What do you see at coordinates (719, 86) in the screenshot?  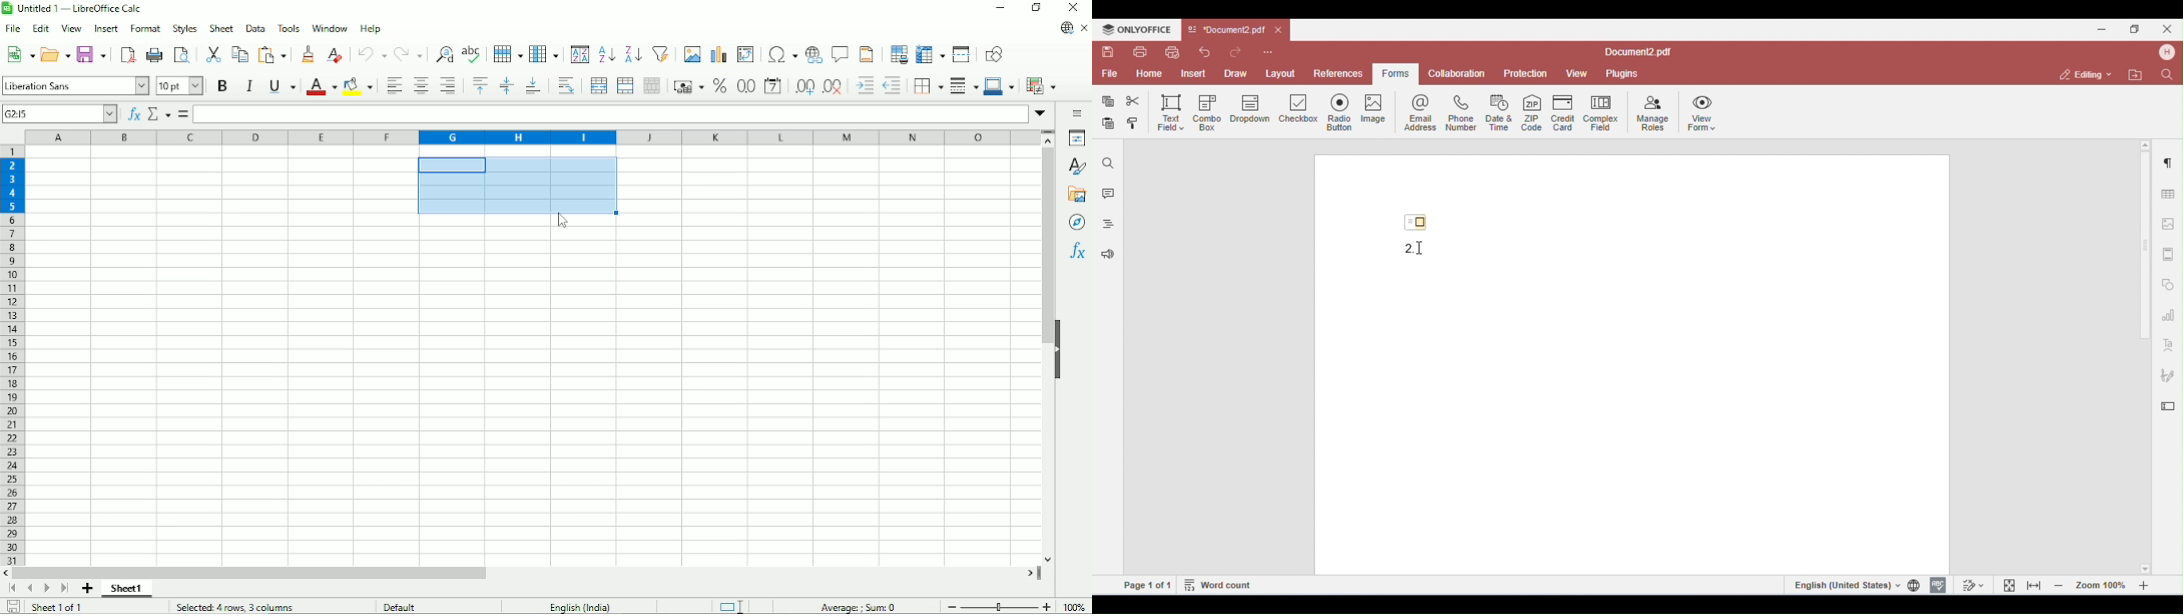 I see `Format as percent` at bounding box center [719, 86].